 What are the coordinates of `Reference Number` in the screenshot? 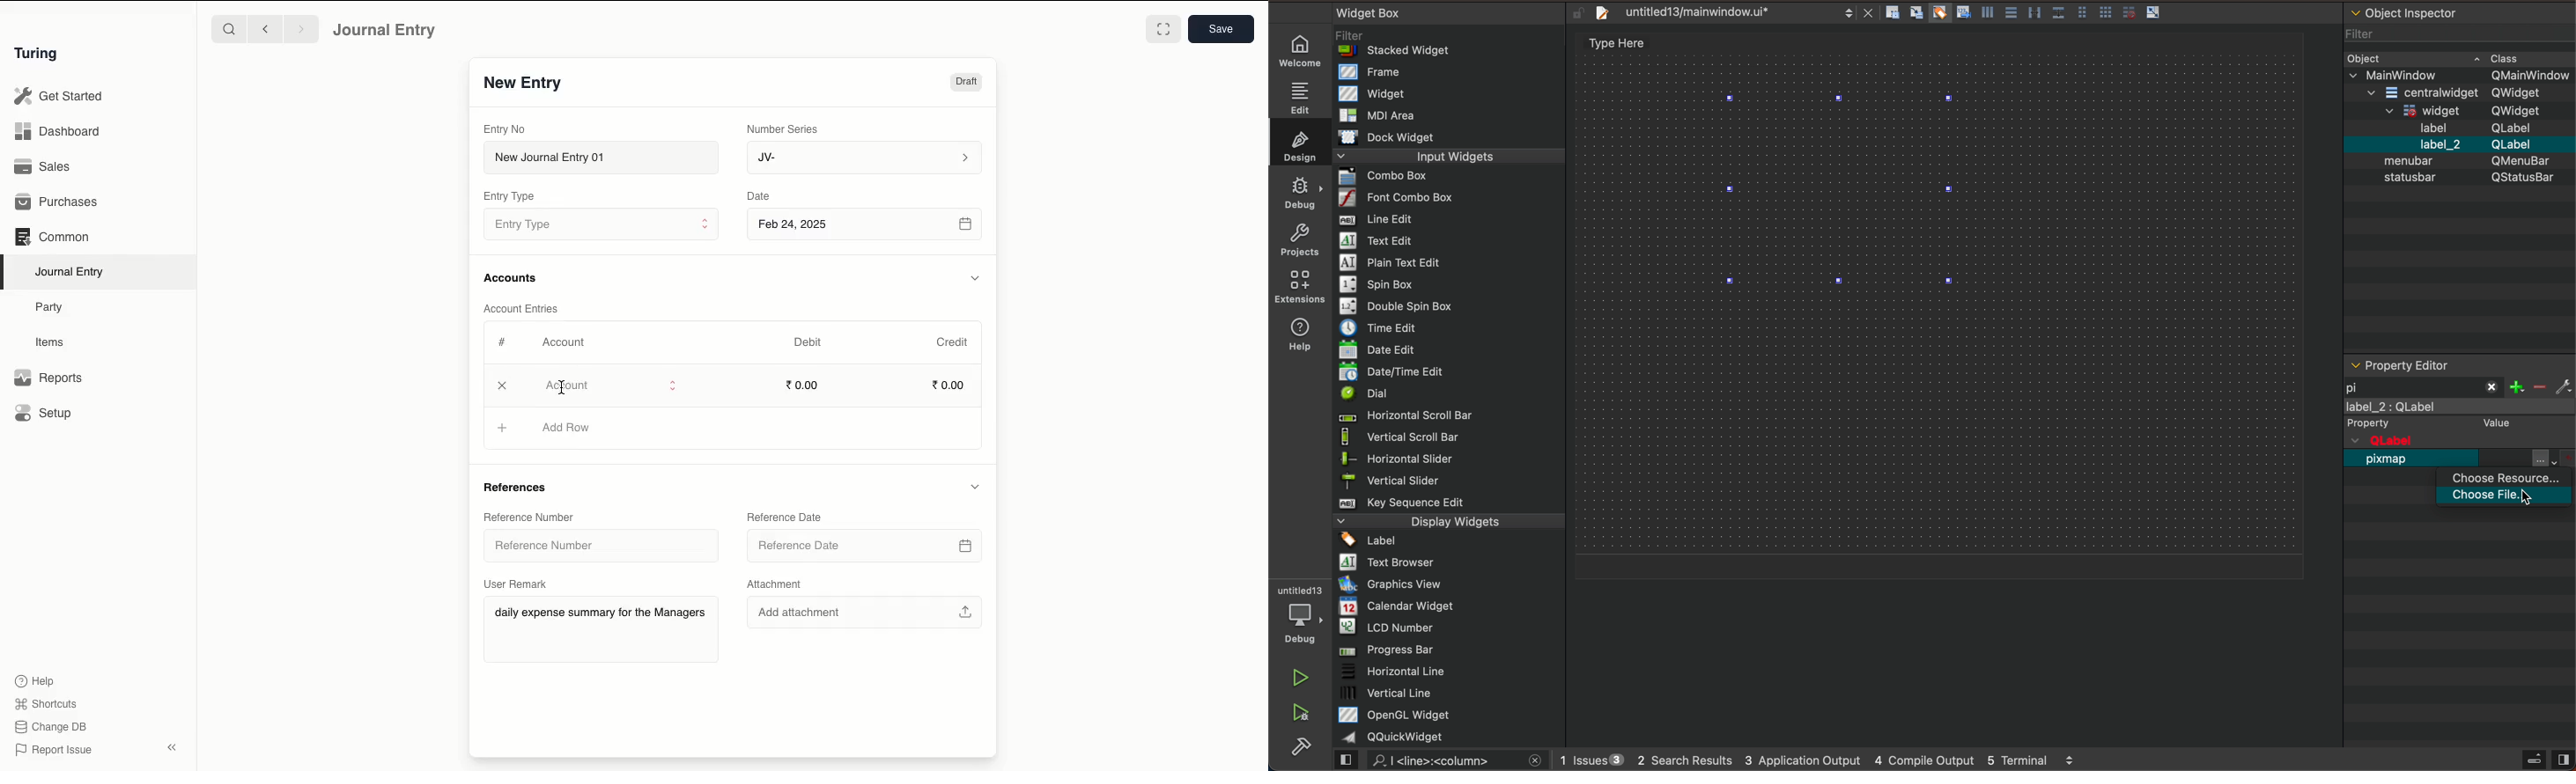 It's located at (594, 546).